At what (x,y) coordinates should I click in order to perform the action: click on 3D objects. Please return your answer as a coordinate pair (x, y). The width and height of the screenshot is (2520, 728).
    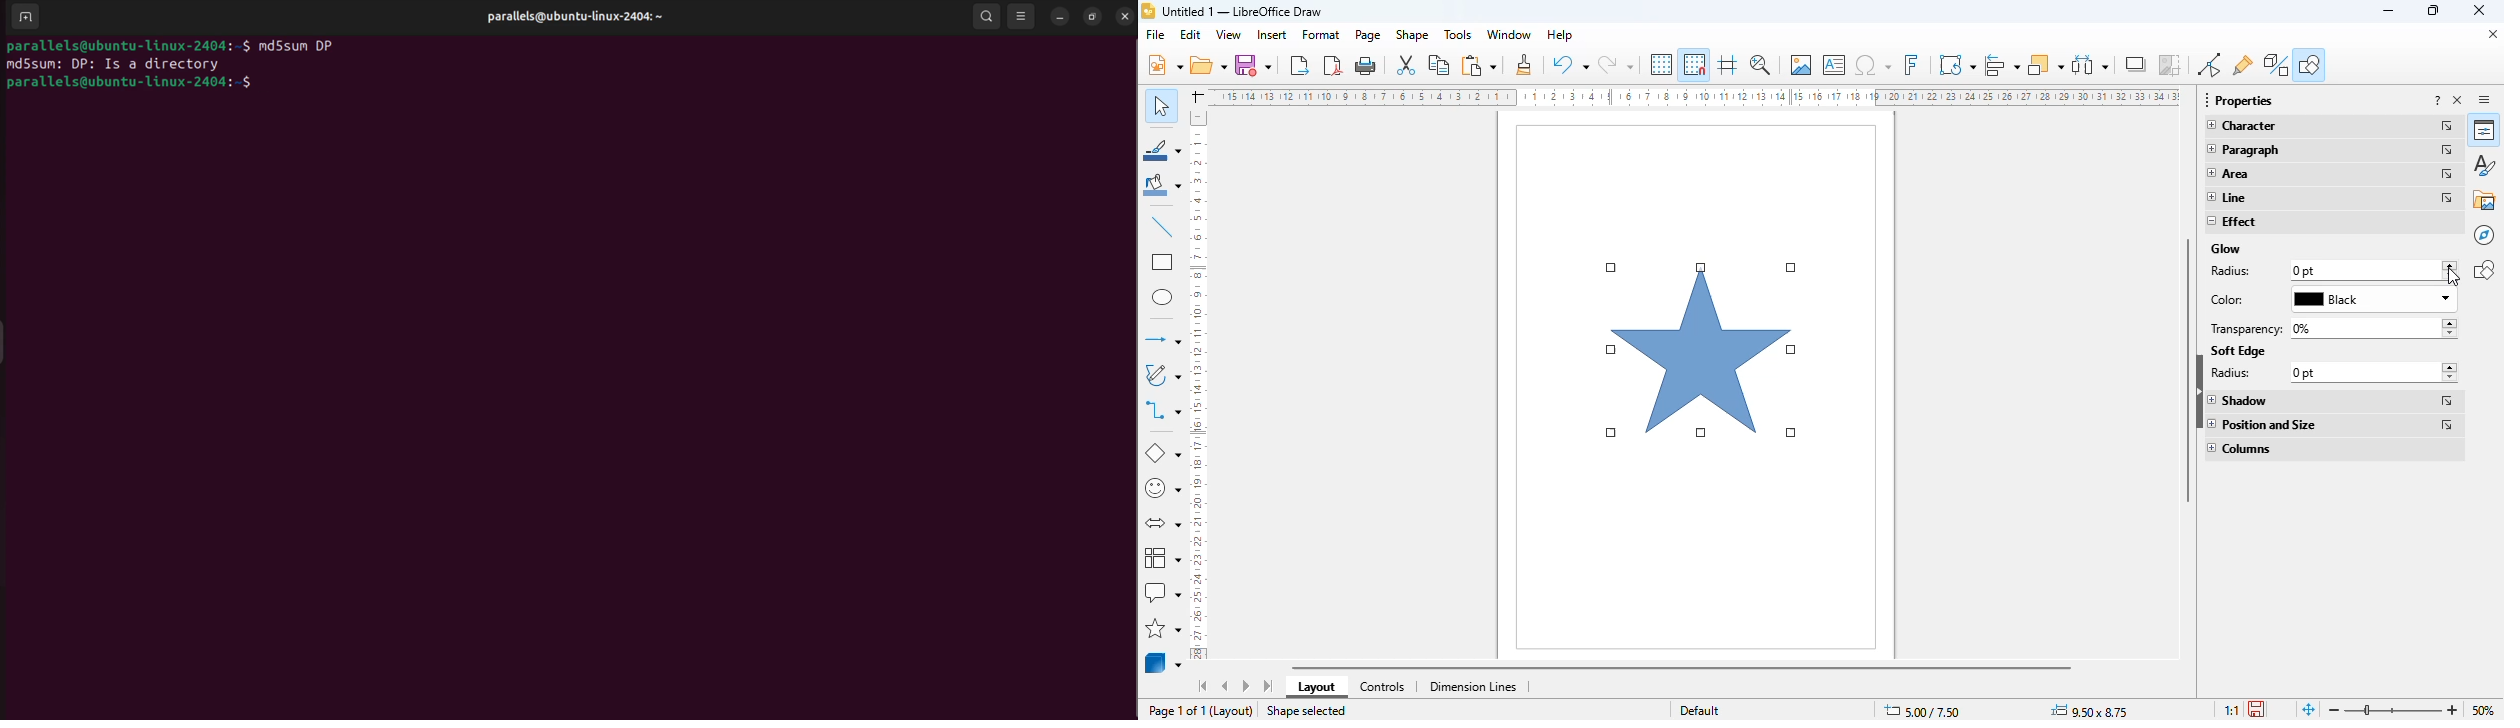
    Looking at the image, I should click on (1163, 663).